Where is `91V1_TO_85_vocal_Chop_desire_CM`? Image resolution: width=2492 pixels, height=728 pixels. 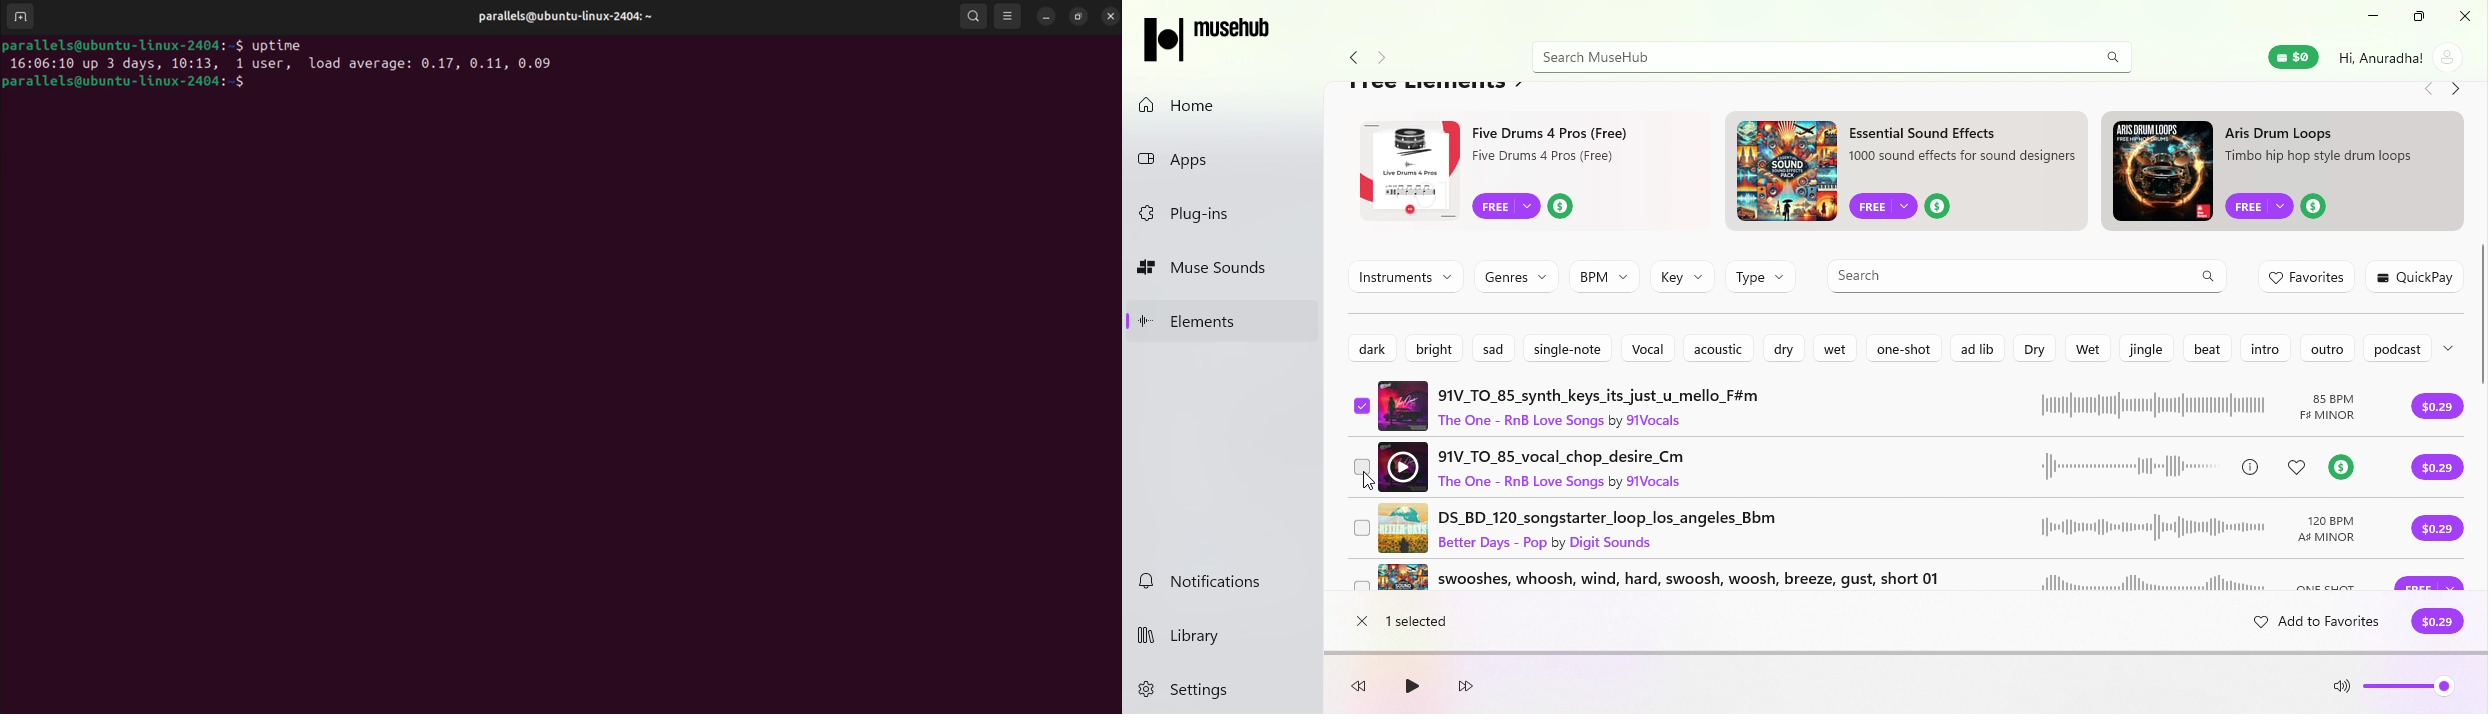
91V1_TO_85_vocal_Chop_desire_CM is located at coordinates (1880, 463).